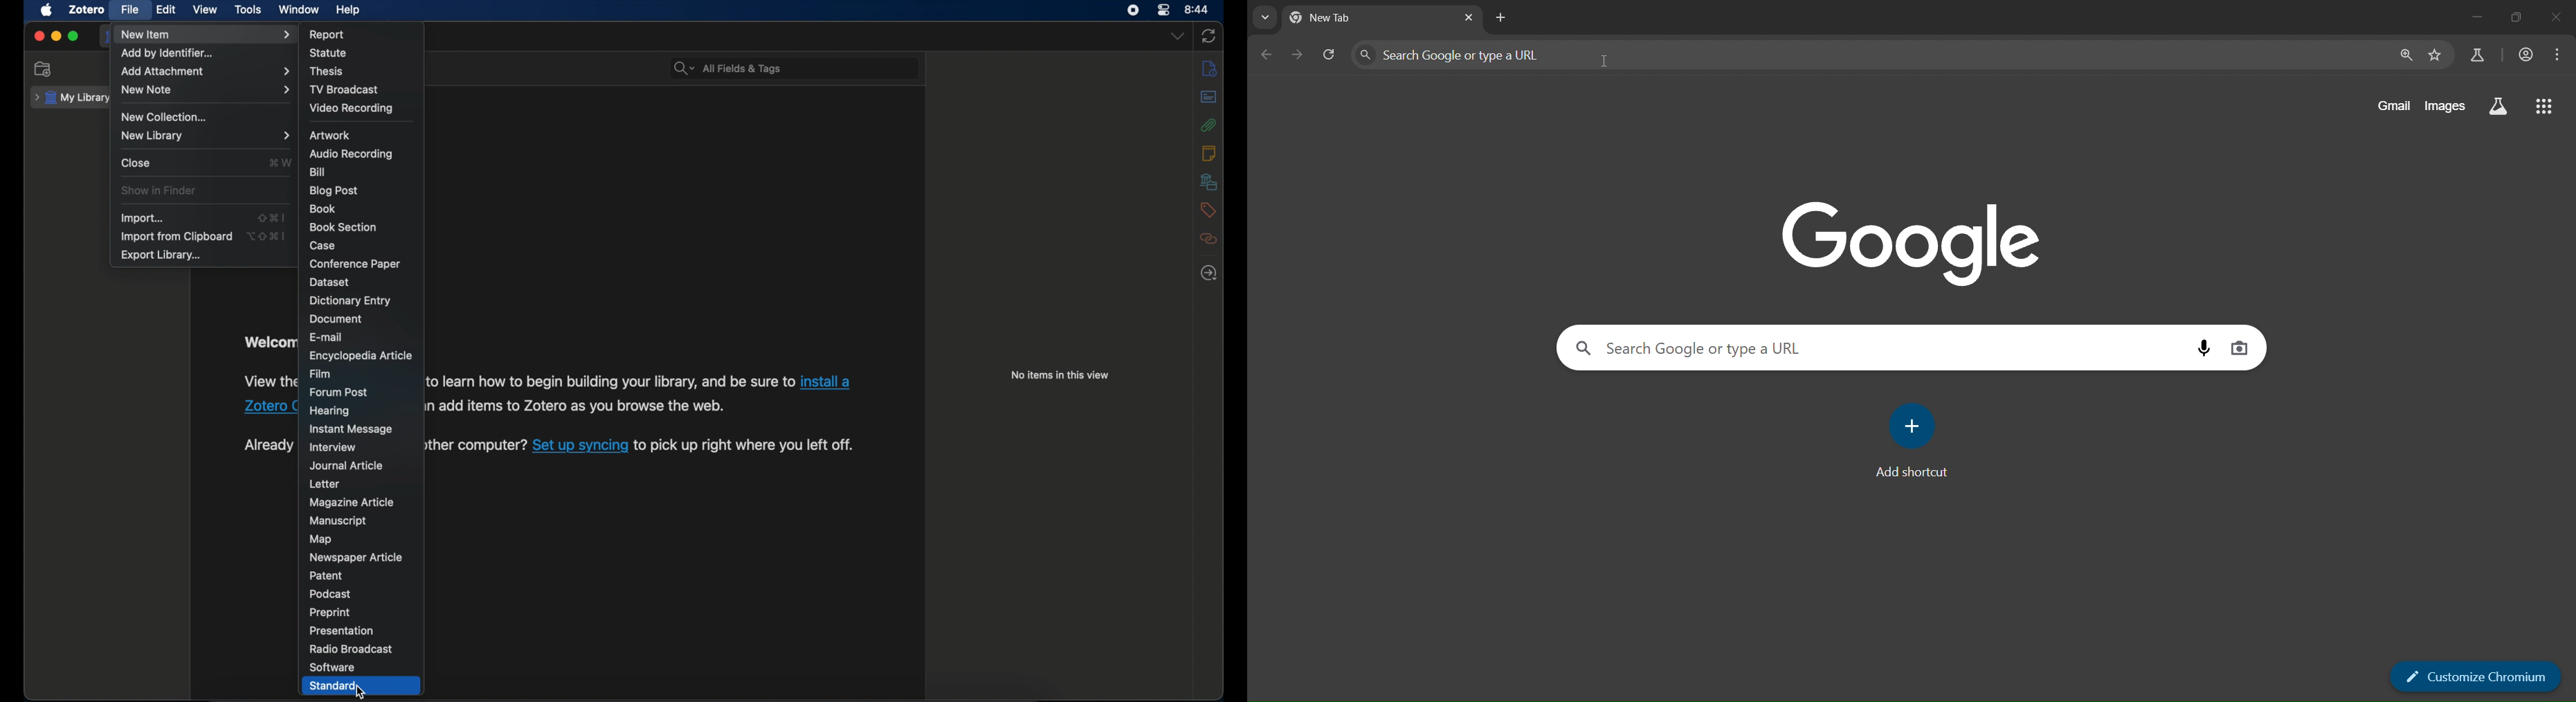 The image size is (2576, 728). I want to click on film, so click(324, 374).